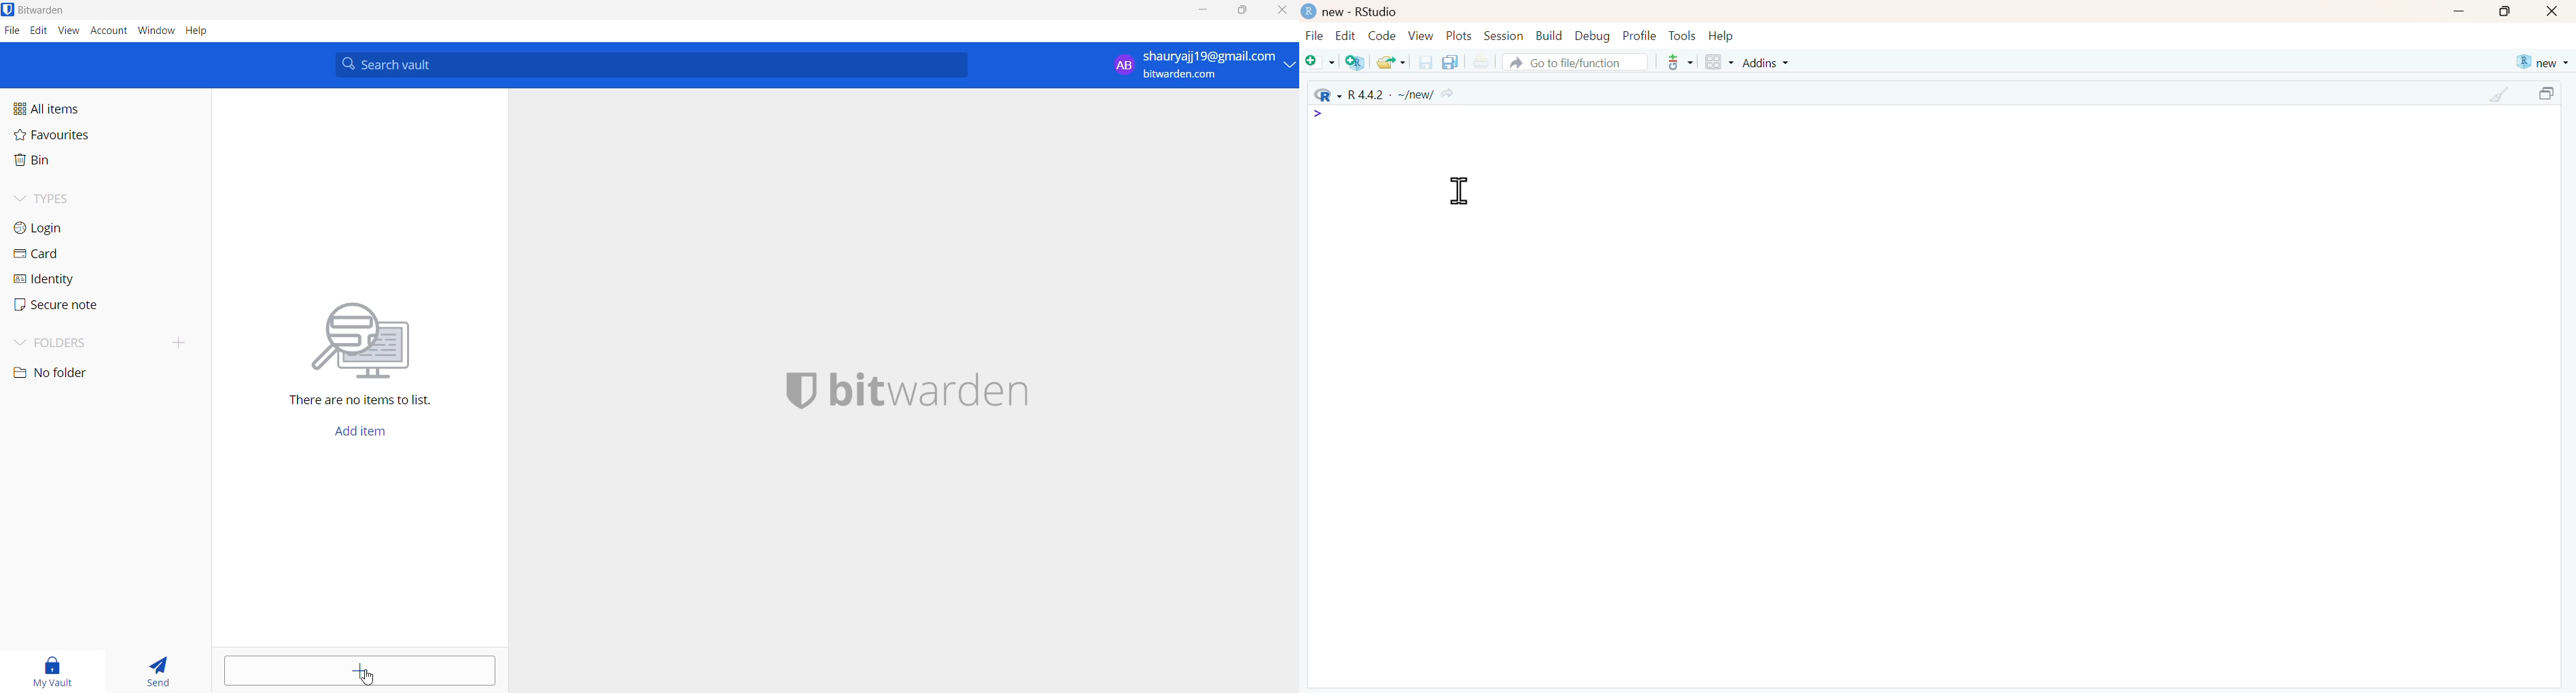 The height and width of the screenshot is (700, 2576). Describe the element at coordinates (360, 671) in the screenshot. I see `add entry` at that location.